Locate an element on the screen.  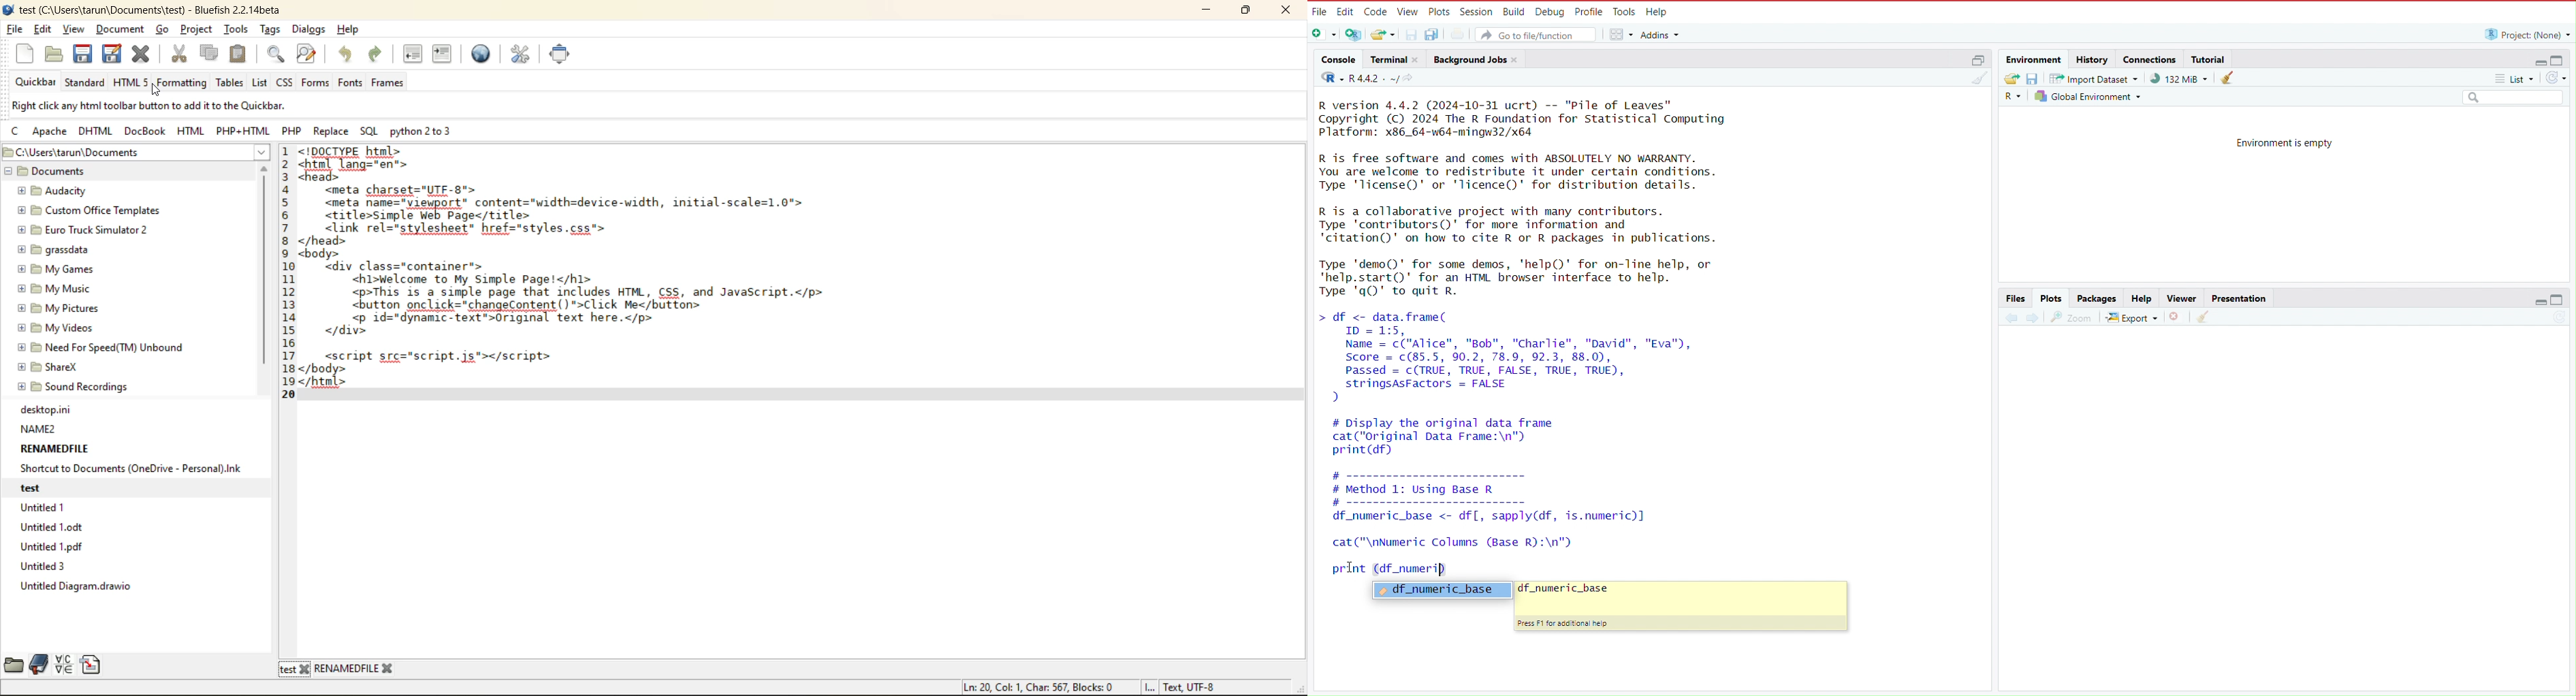
snippets is located at coordinates (93, 665).